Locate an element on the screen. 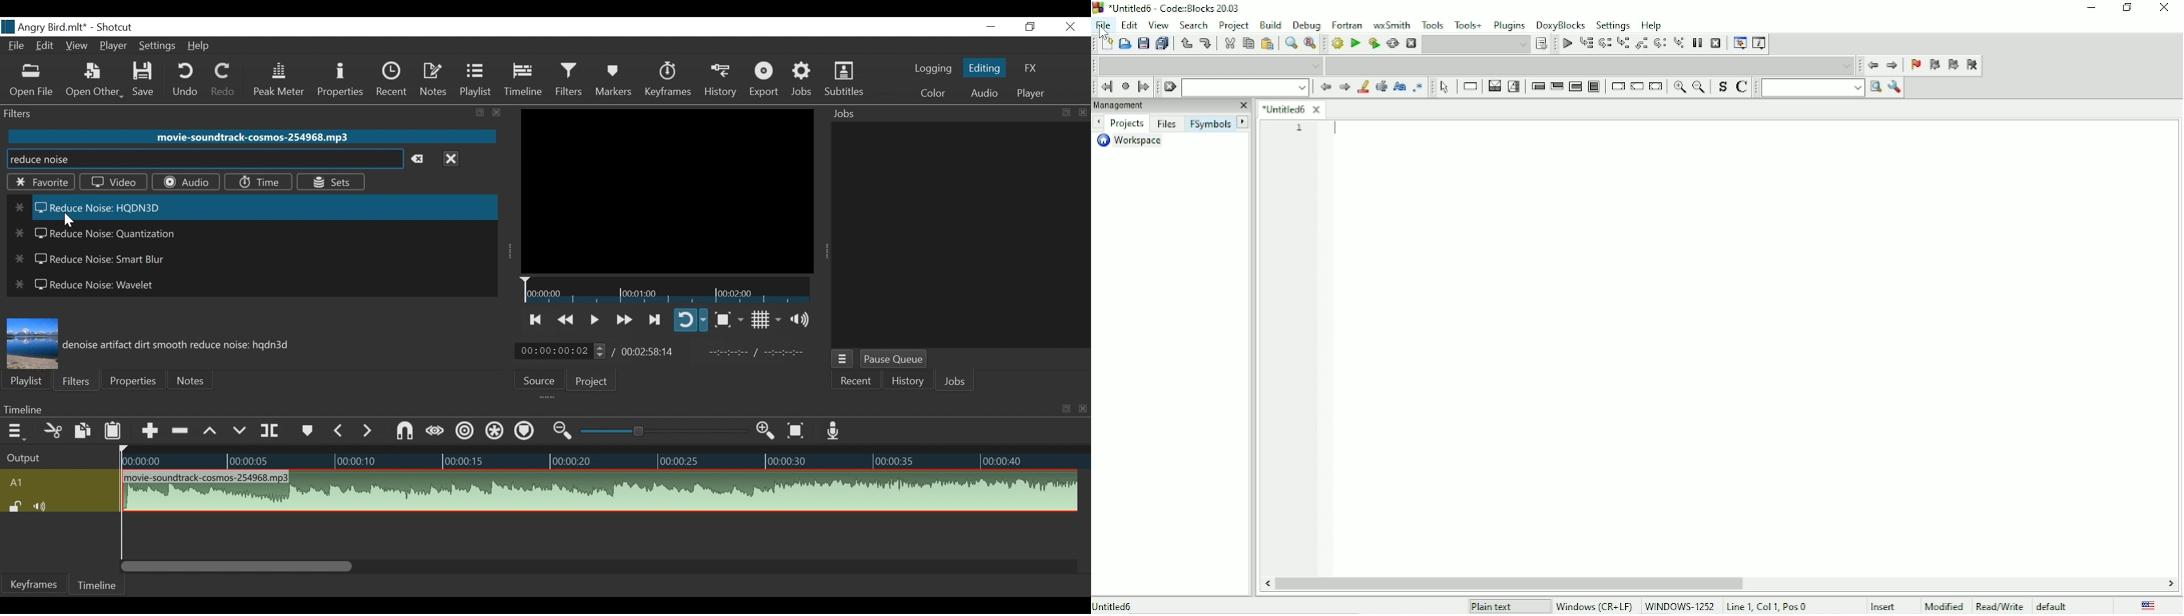 The height and width of the screenshot is (616, 2184). Favorite is located at coordinates (40, 184).